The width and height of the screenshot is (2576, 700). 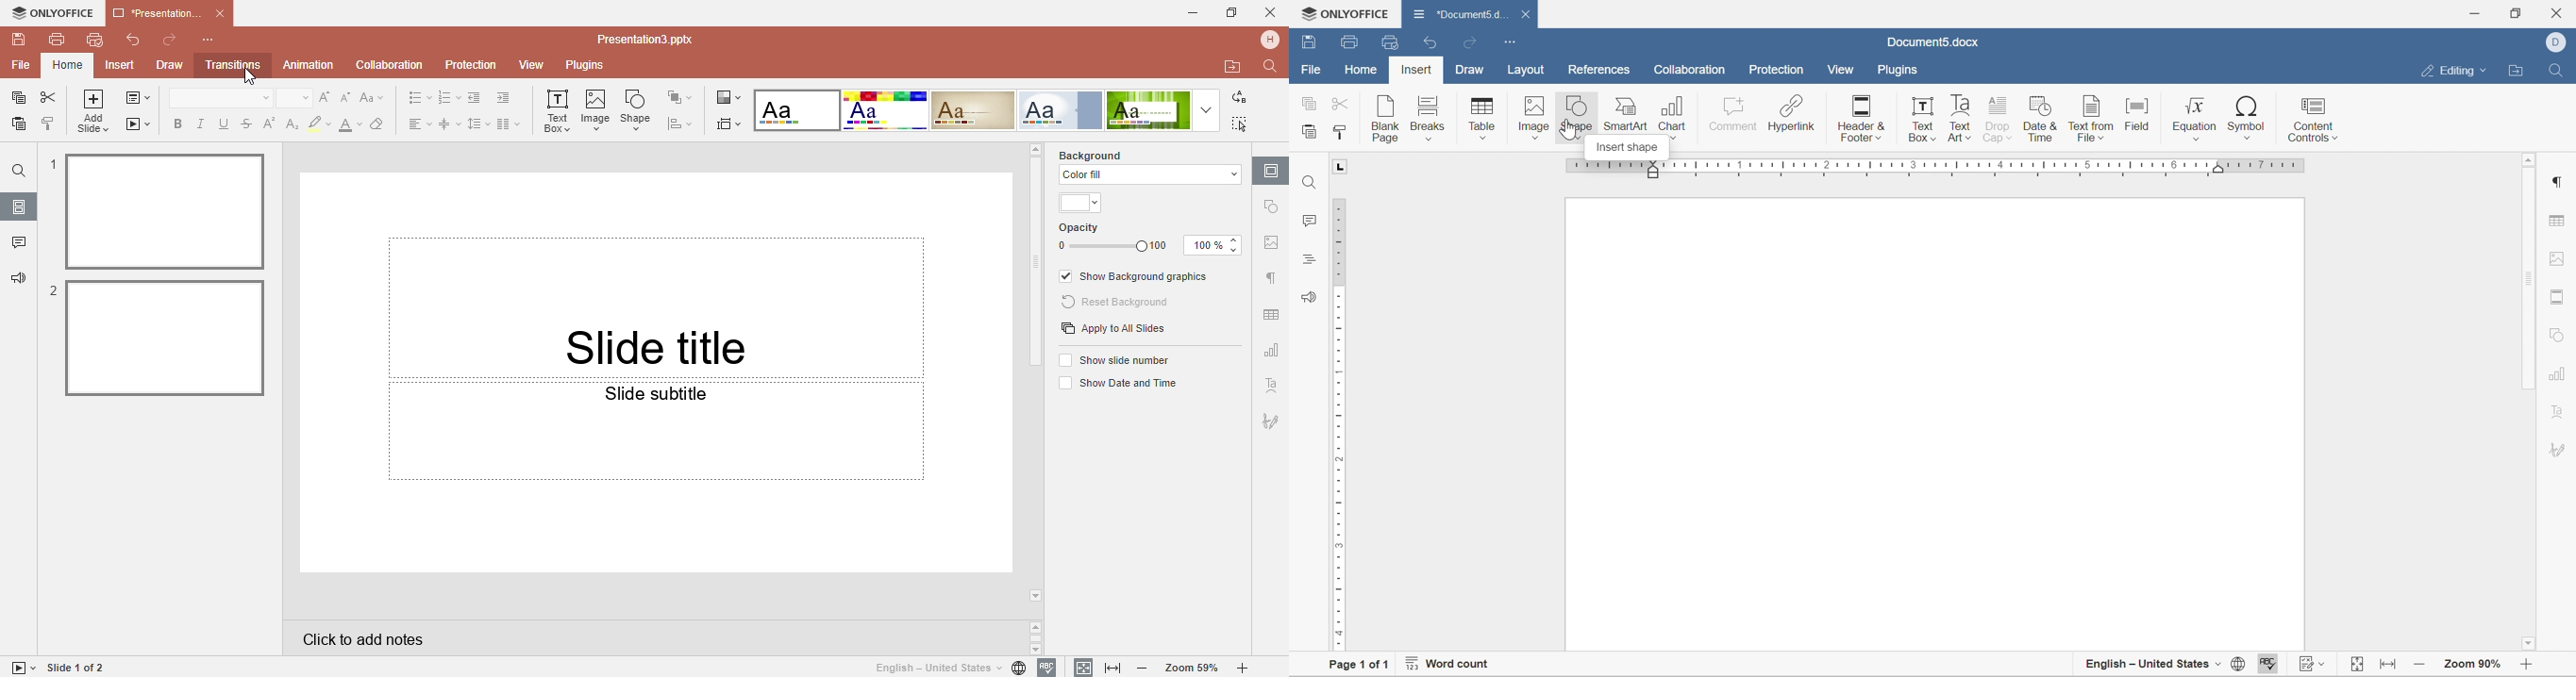 I want to click on cut, so click(x=1337, y=105).